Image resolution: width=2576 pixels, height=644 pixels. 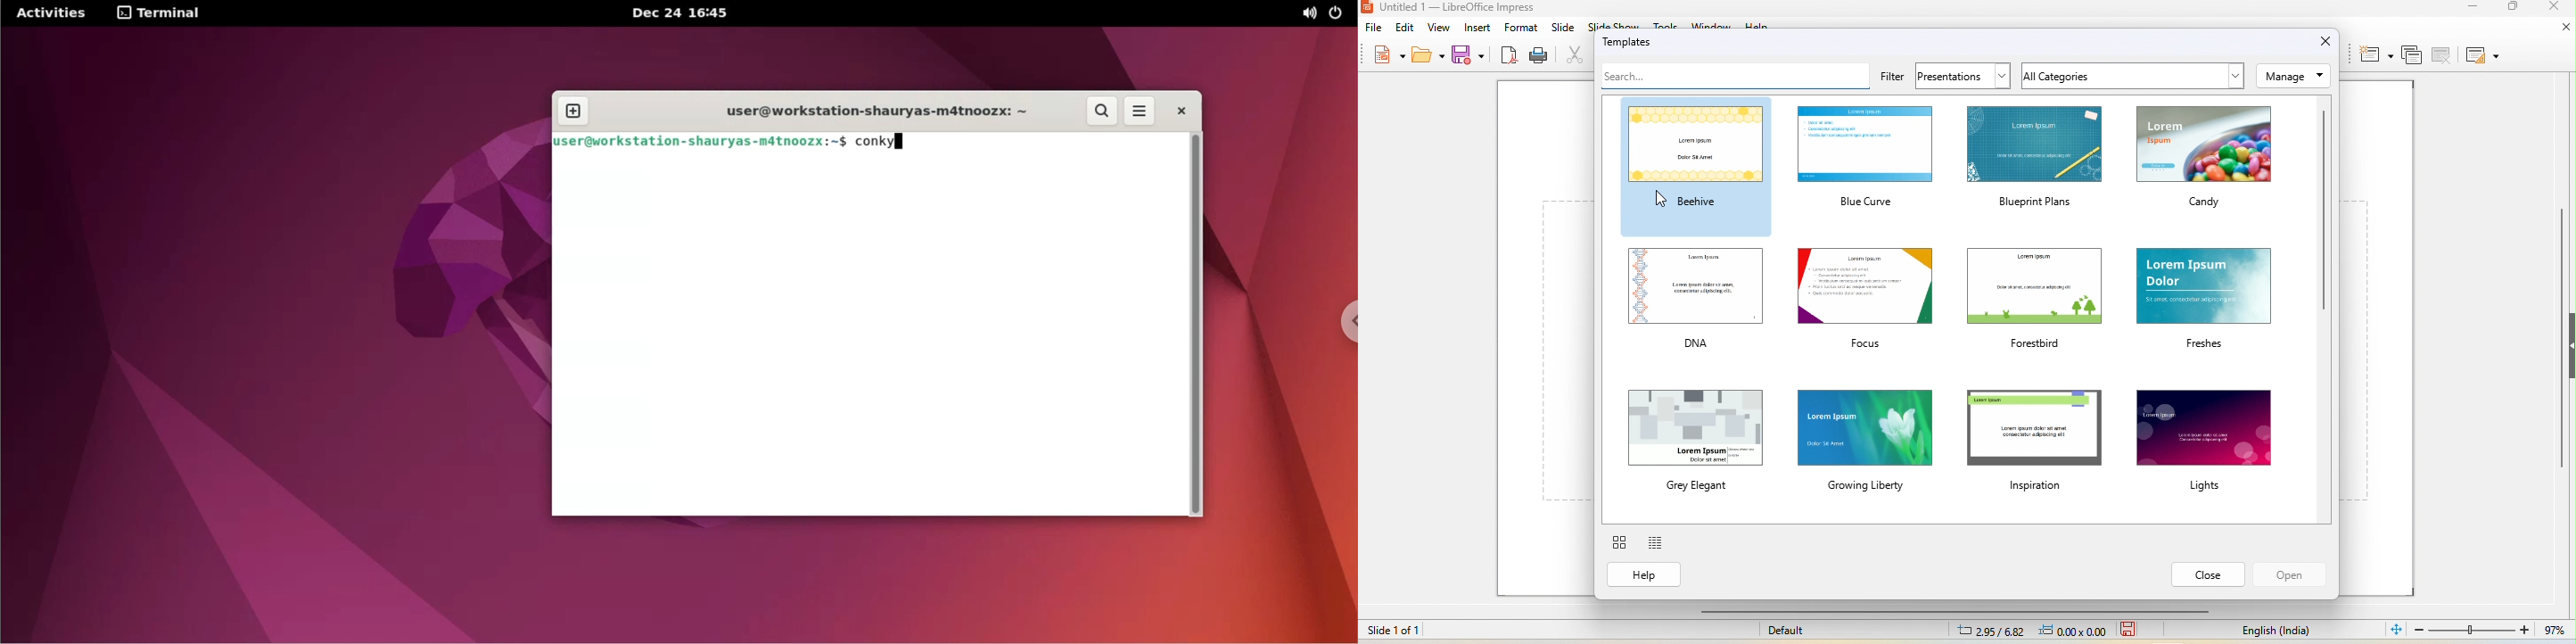 What do you see at coordinates (1578, 55) in the screenshot?
I see `cut` at bounding box center [1578, 55].